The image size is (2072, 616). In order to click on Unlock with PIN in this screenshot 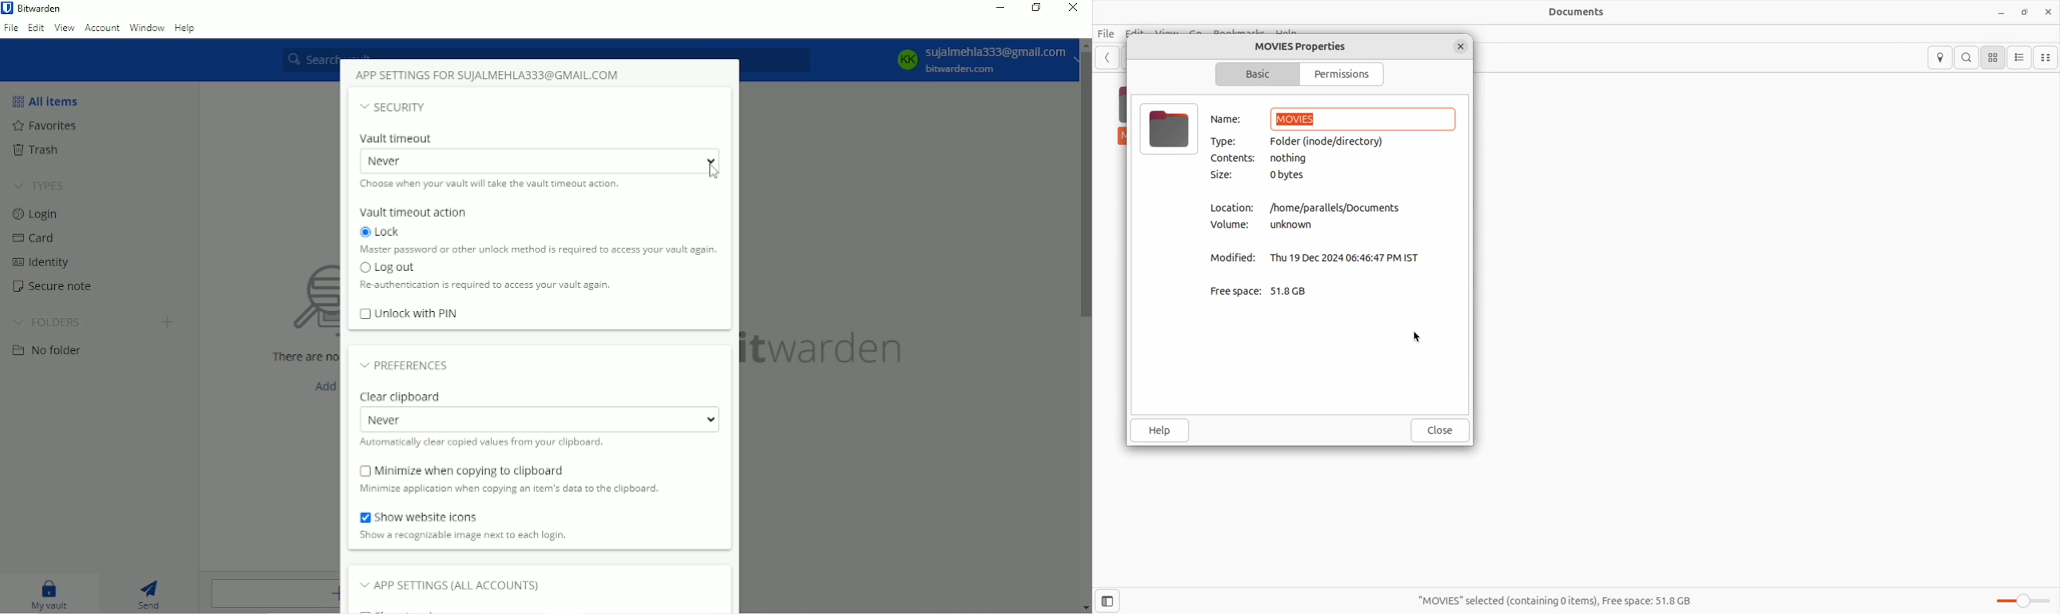, I will do `click(409, 314)`.